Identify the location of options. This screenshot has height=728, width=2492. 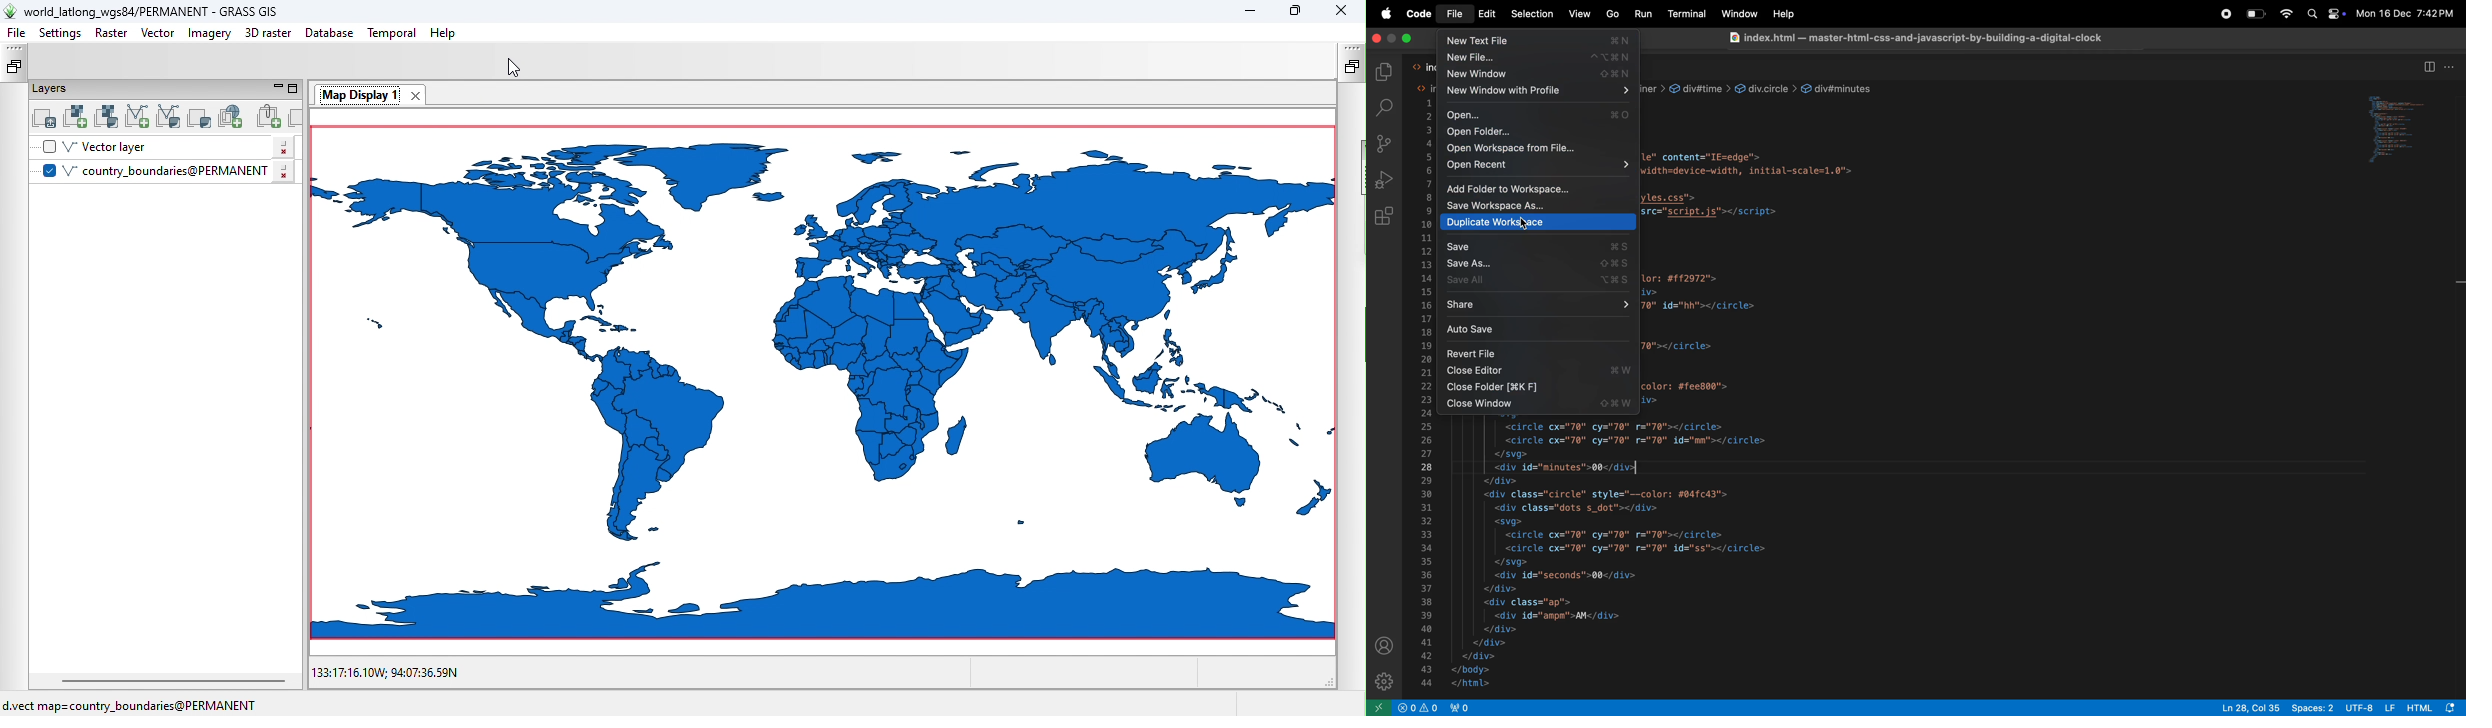
(2451, 66).